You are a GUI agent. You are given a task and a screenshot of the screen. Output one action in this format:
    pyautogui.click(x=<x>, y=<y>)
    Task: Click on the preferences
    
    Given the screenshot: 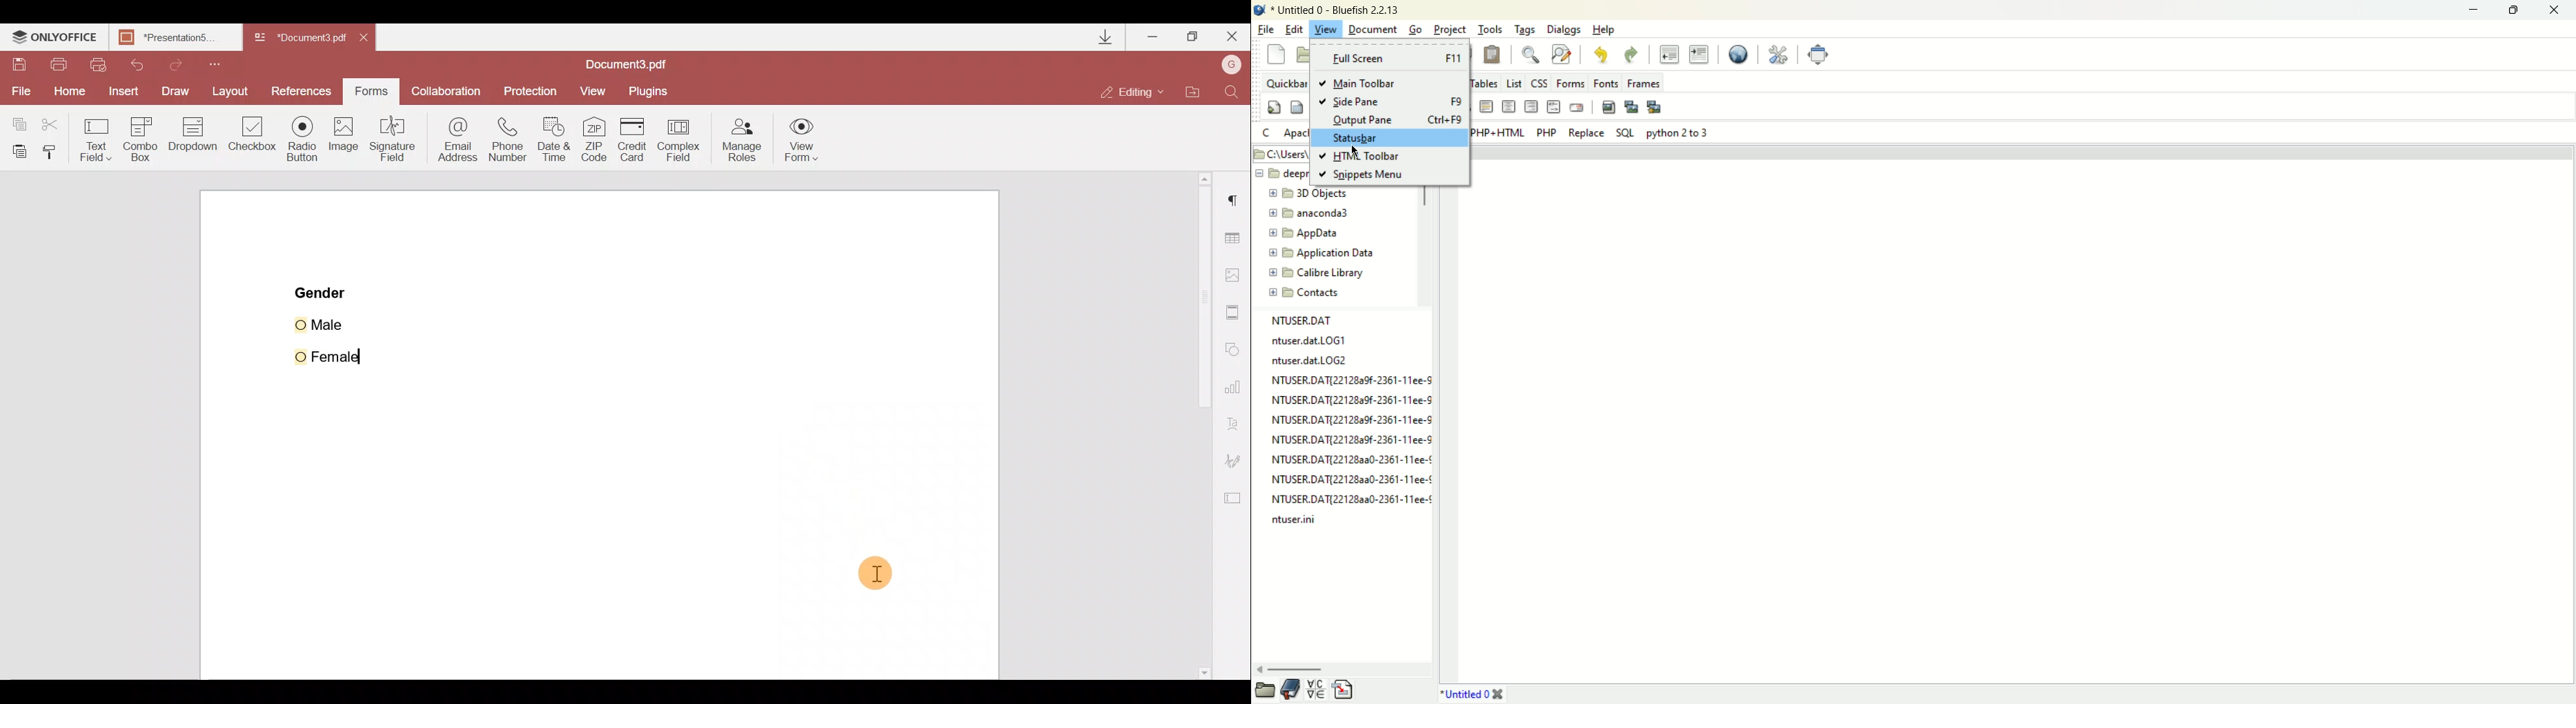 What is the action you would take?
    pyautogui.click(x=1777, y=55)
    